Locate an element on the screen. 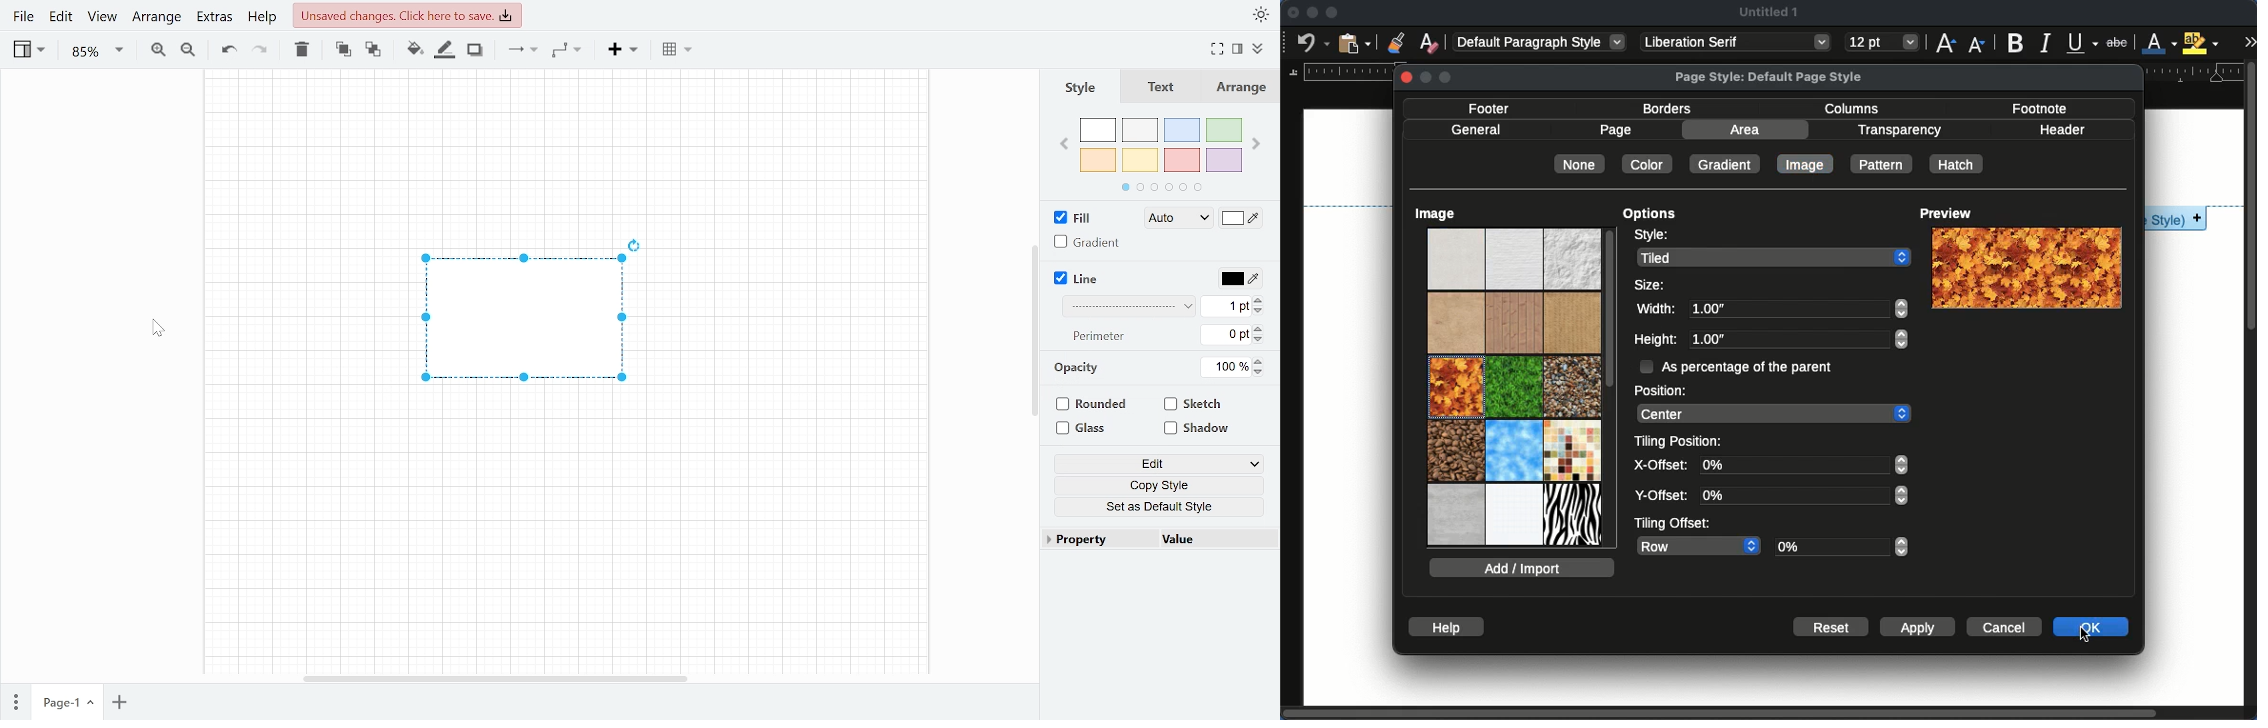 This screenshot has width=2268, height=728. Current shape selected is located at coordinates (521, 333).